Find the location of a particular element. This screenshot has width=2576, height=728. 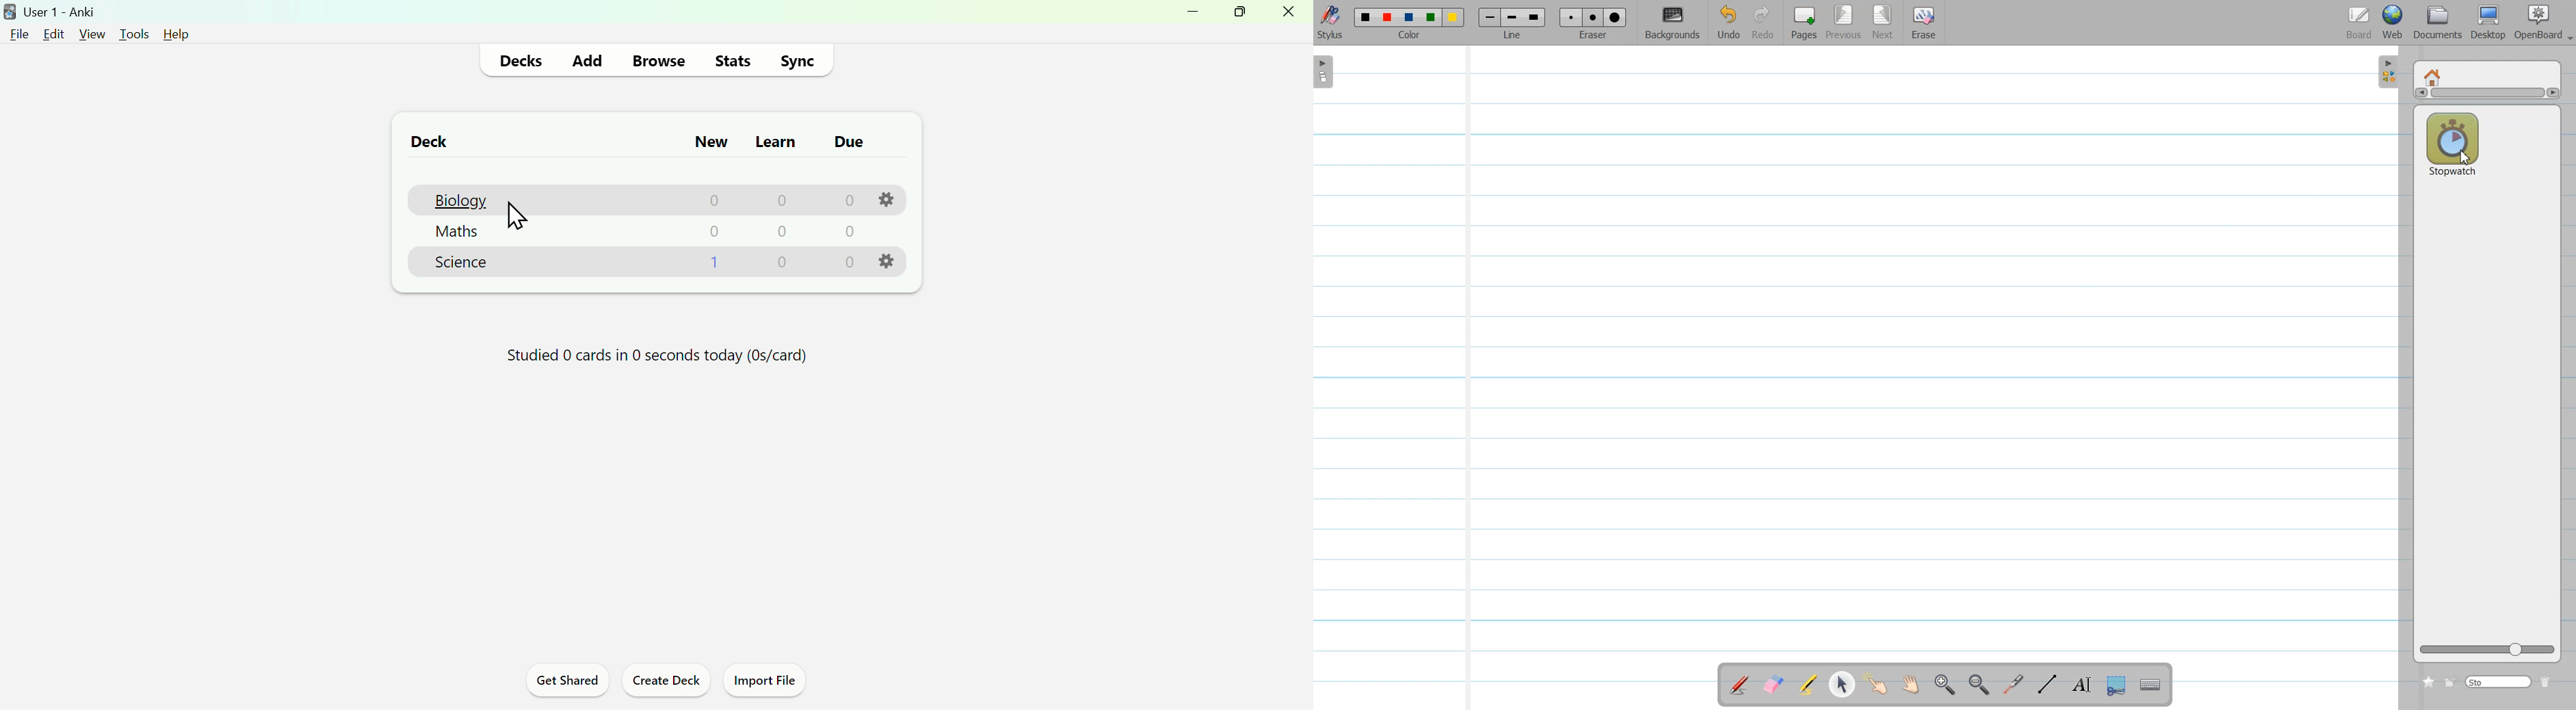

Write Text is located at coordinates (2081, 685).